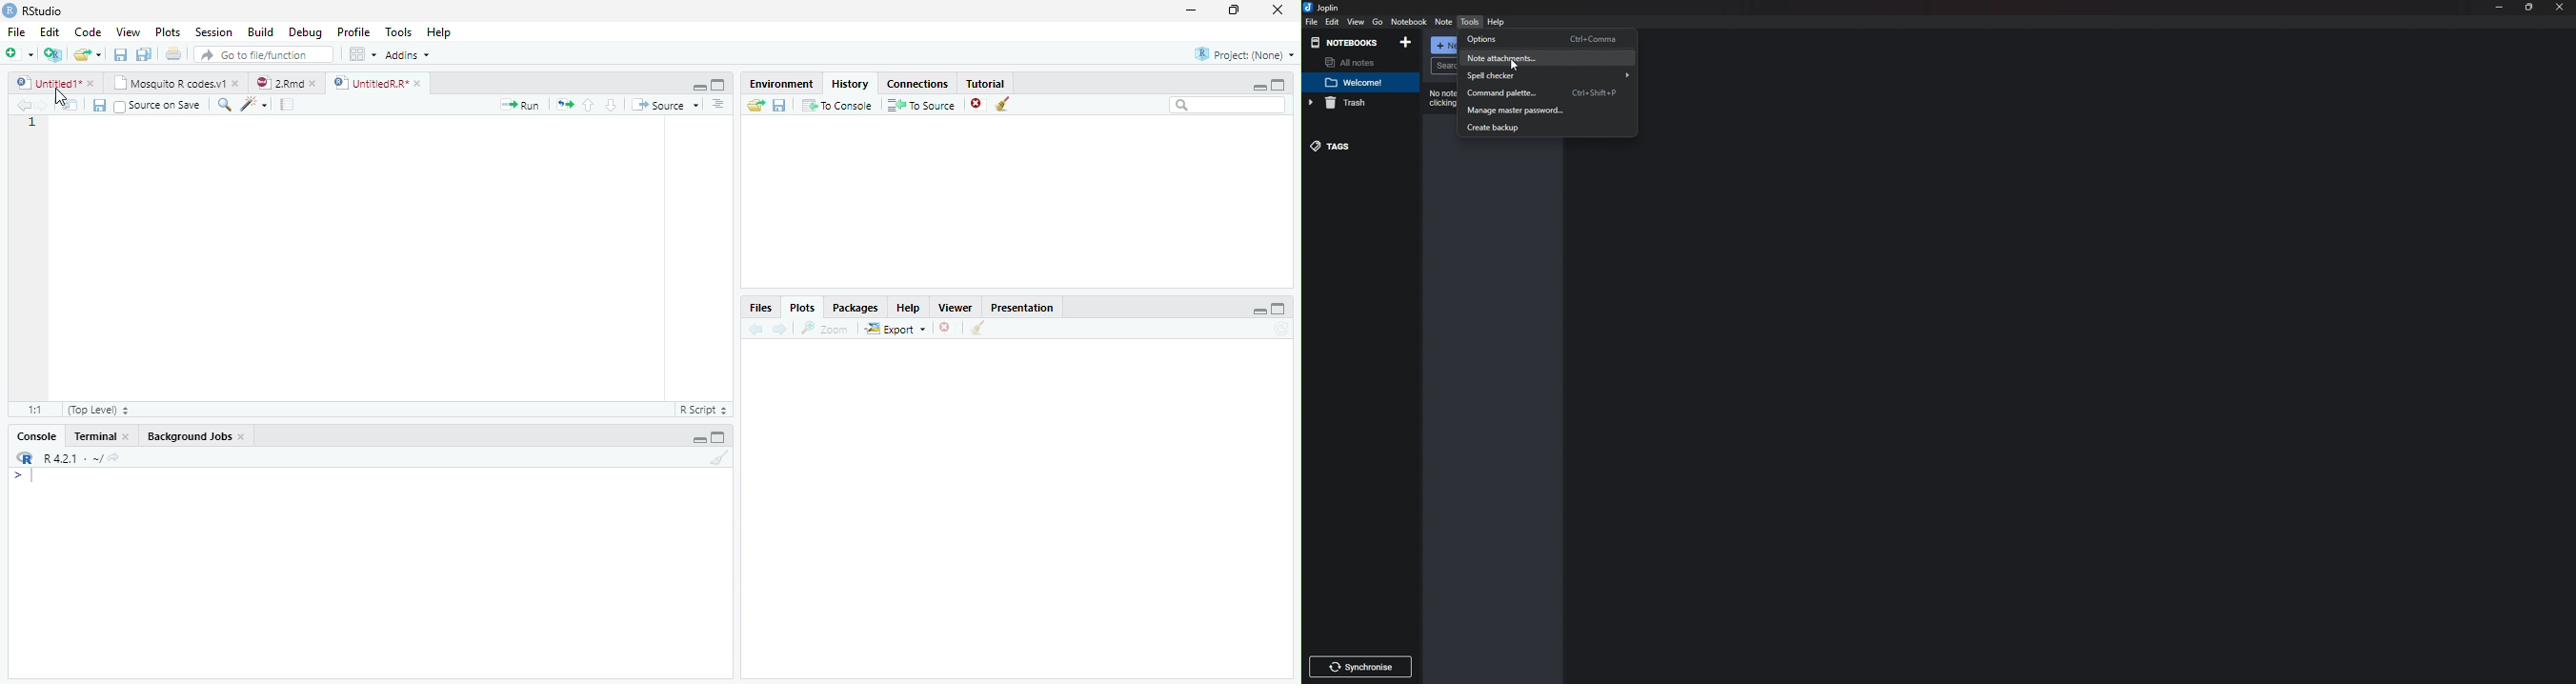 The image size is (2576, 700). Describe the element at coordinates (1546, 93) in the screenshot. I see `Command palette` at that location.